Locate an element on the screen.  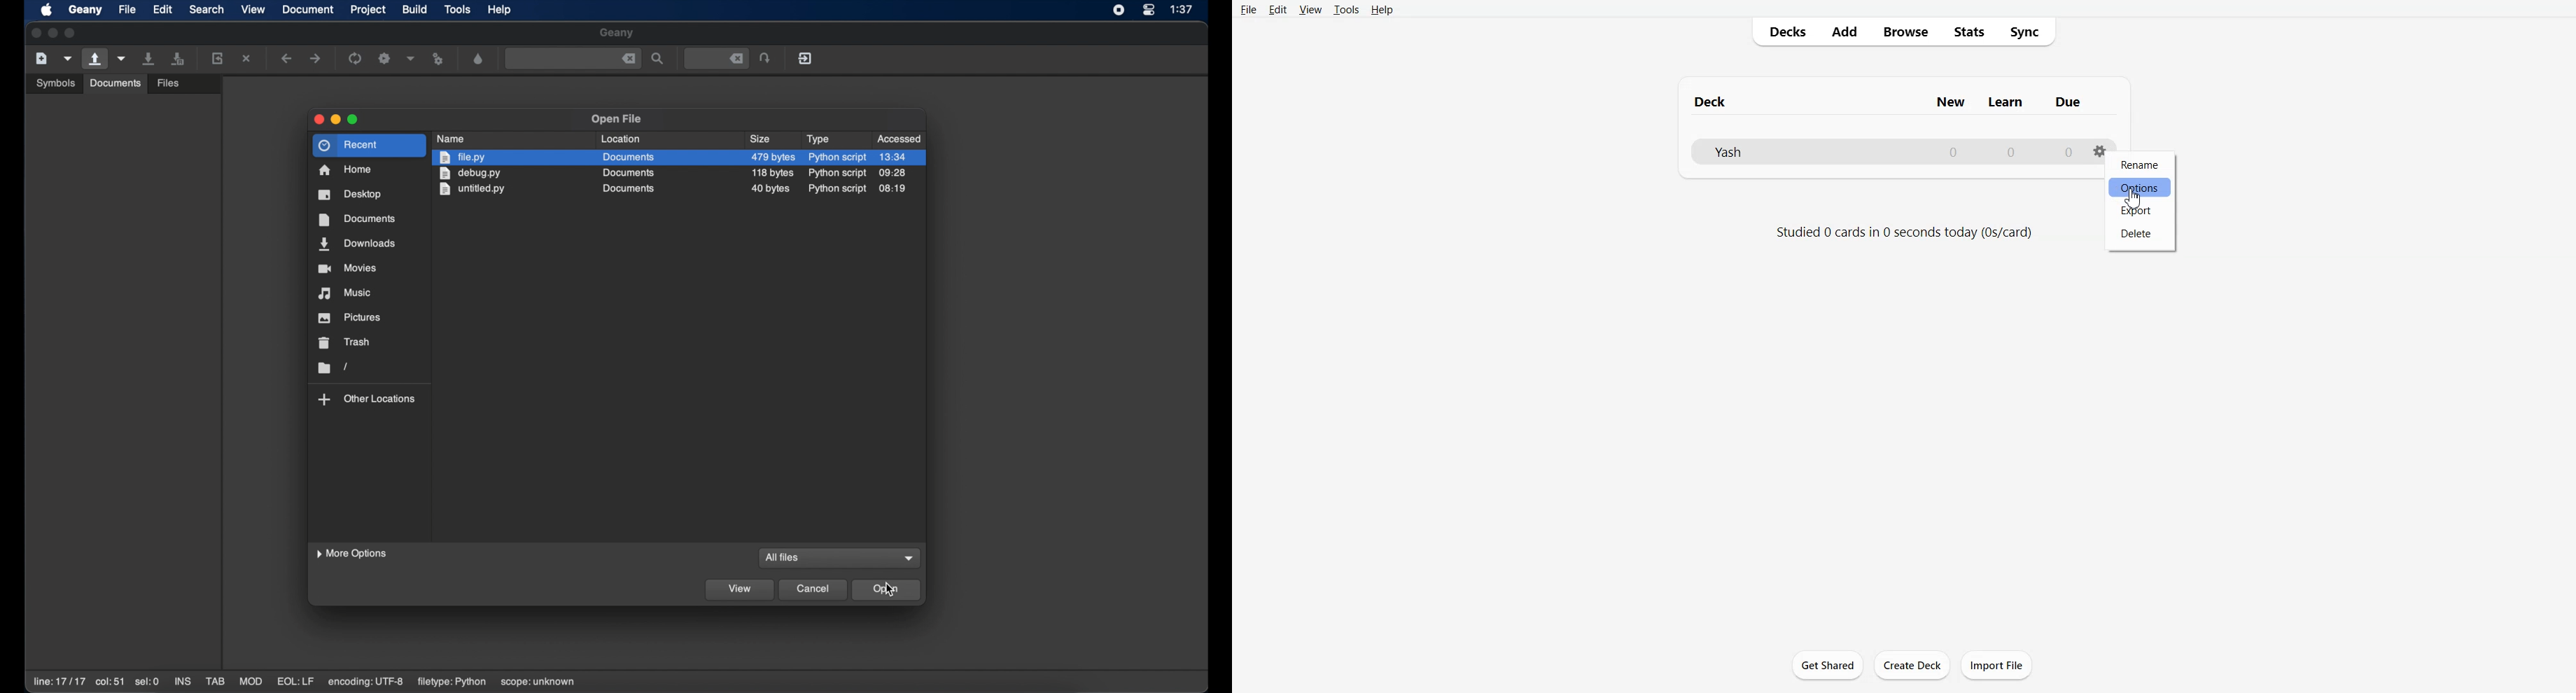
Add is located at coordinates (1843, 32).